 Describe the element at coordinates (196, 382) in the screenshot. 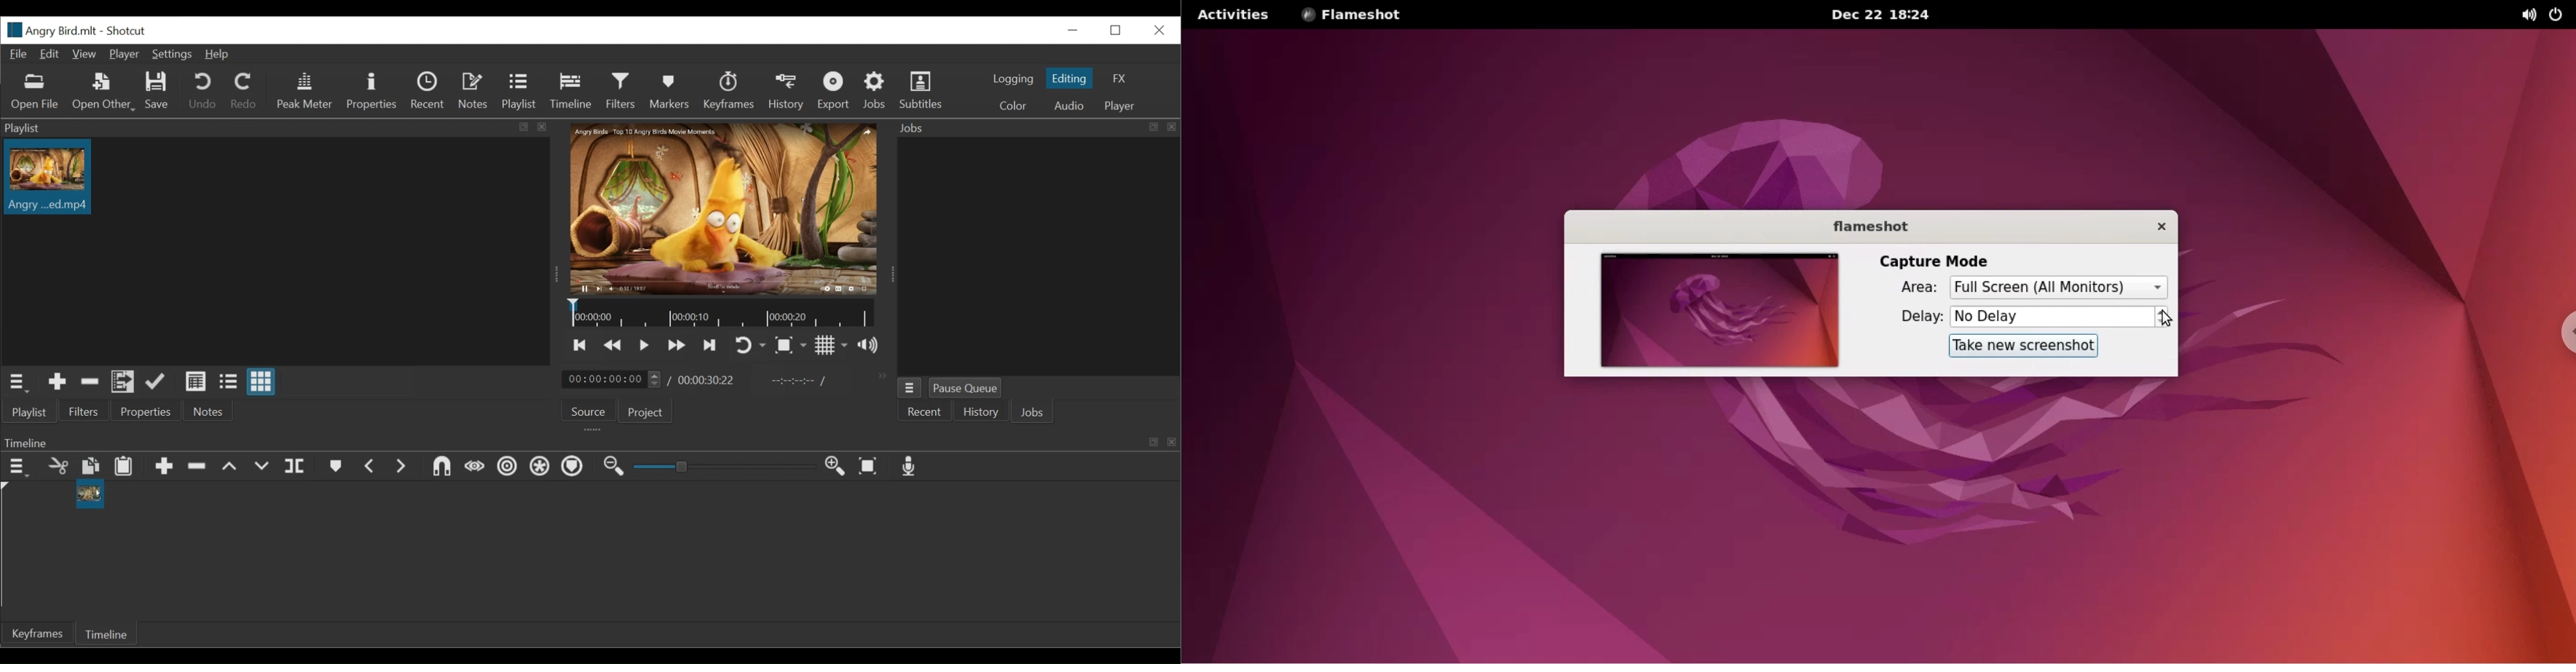

I see `View as detail` at that location.